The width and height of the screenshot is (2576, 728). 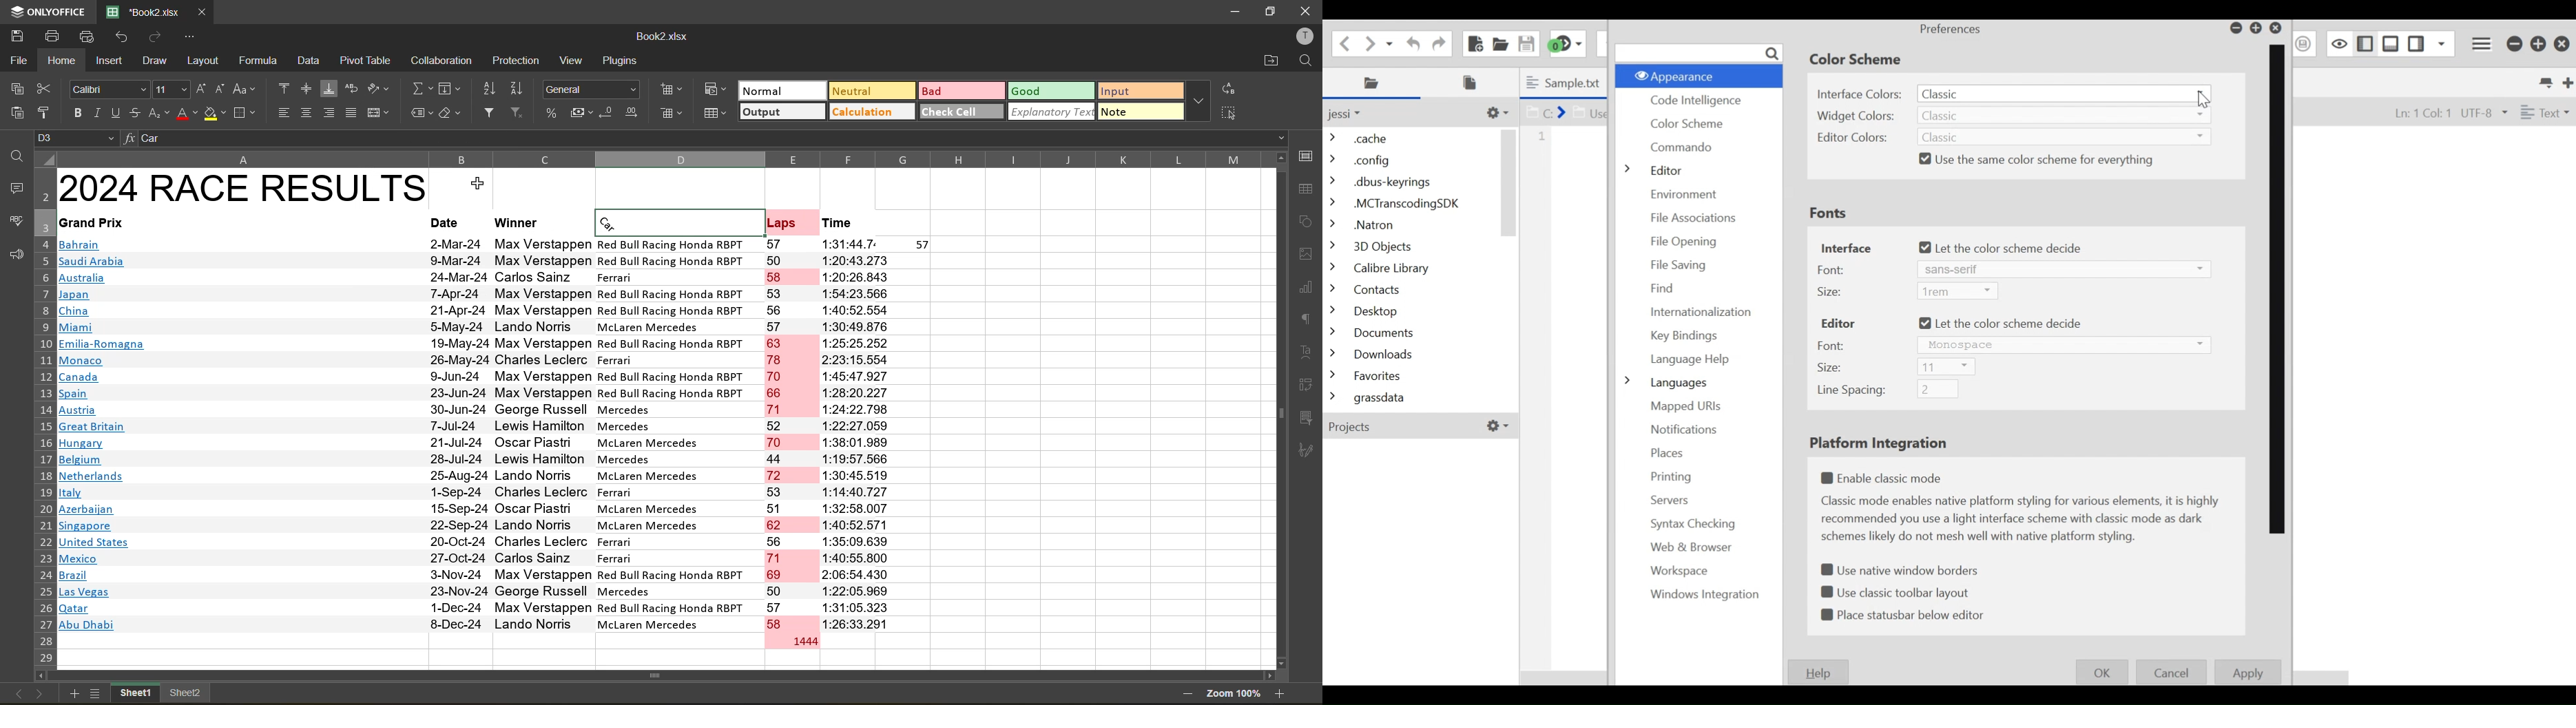 What do you see at coordinates (14, 35) in the screenshot?
I see `save` at bounding box center [14, 35].